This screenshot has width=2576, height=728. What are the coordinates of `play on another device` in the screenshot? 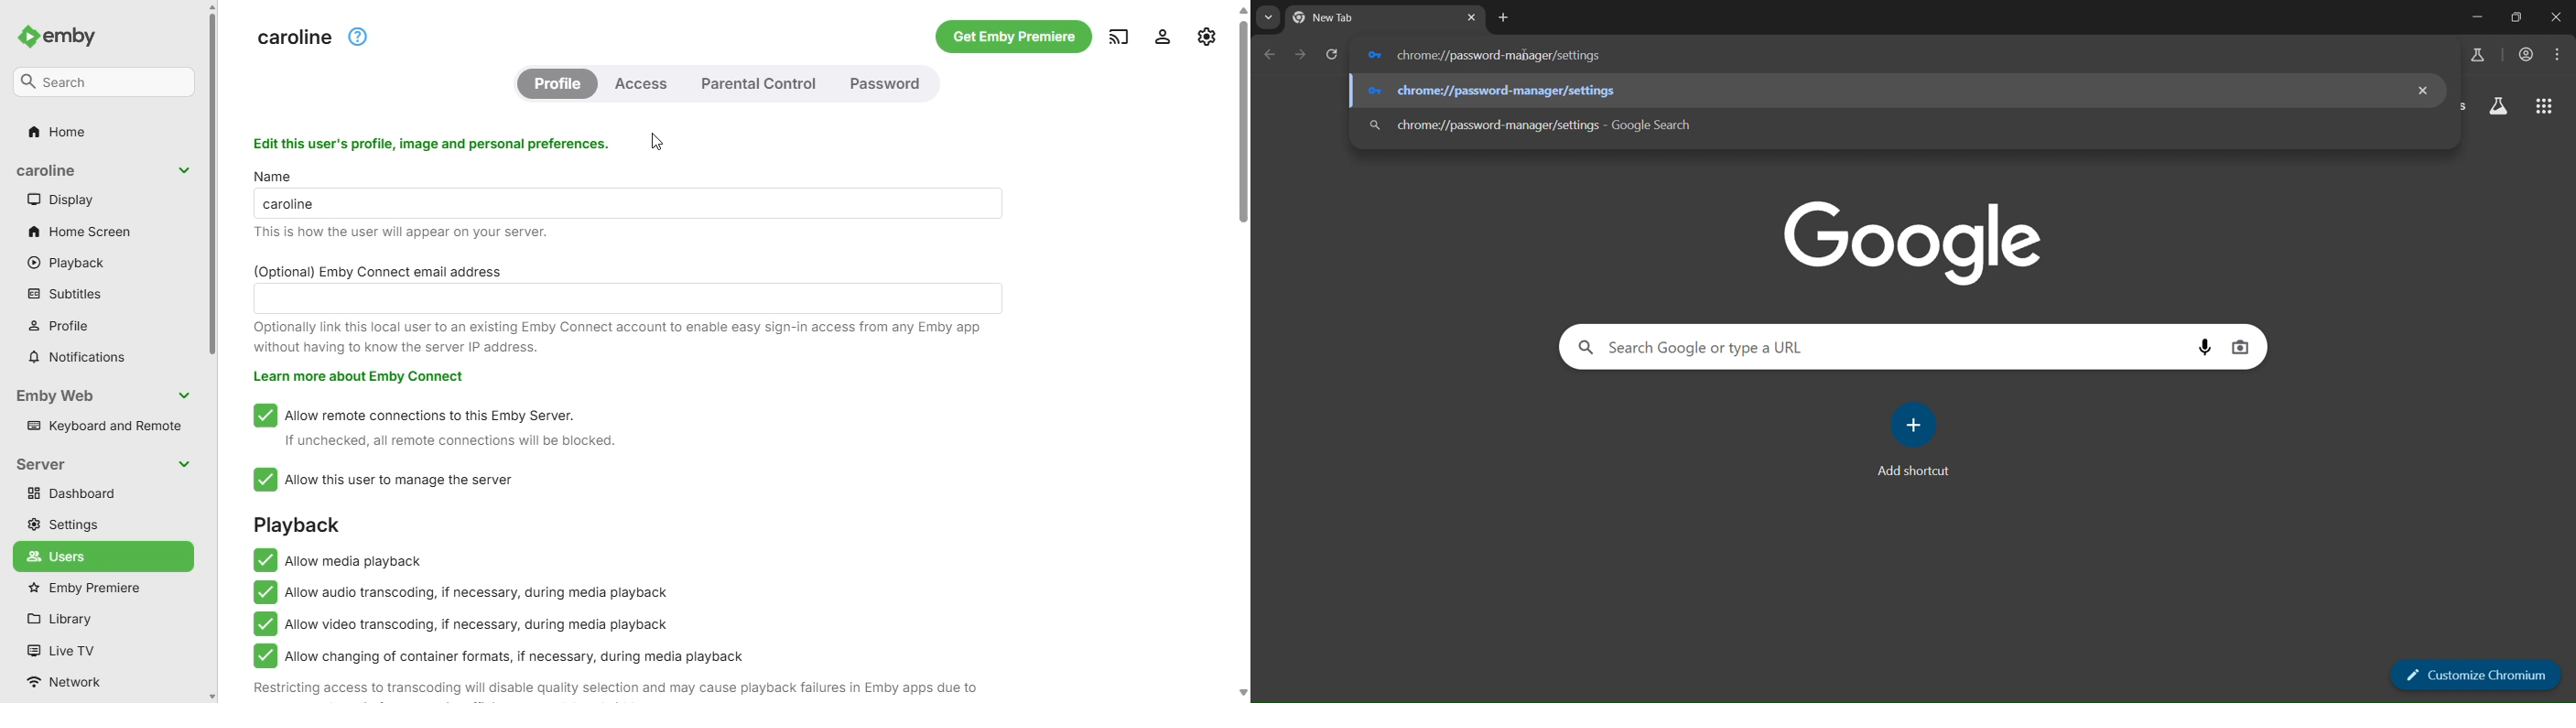 It's located at (1120, 36).